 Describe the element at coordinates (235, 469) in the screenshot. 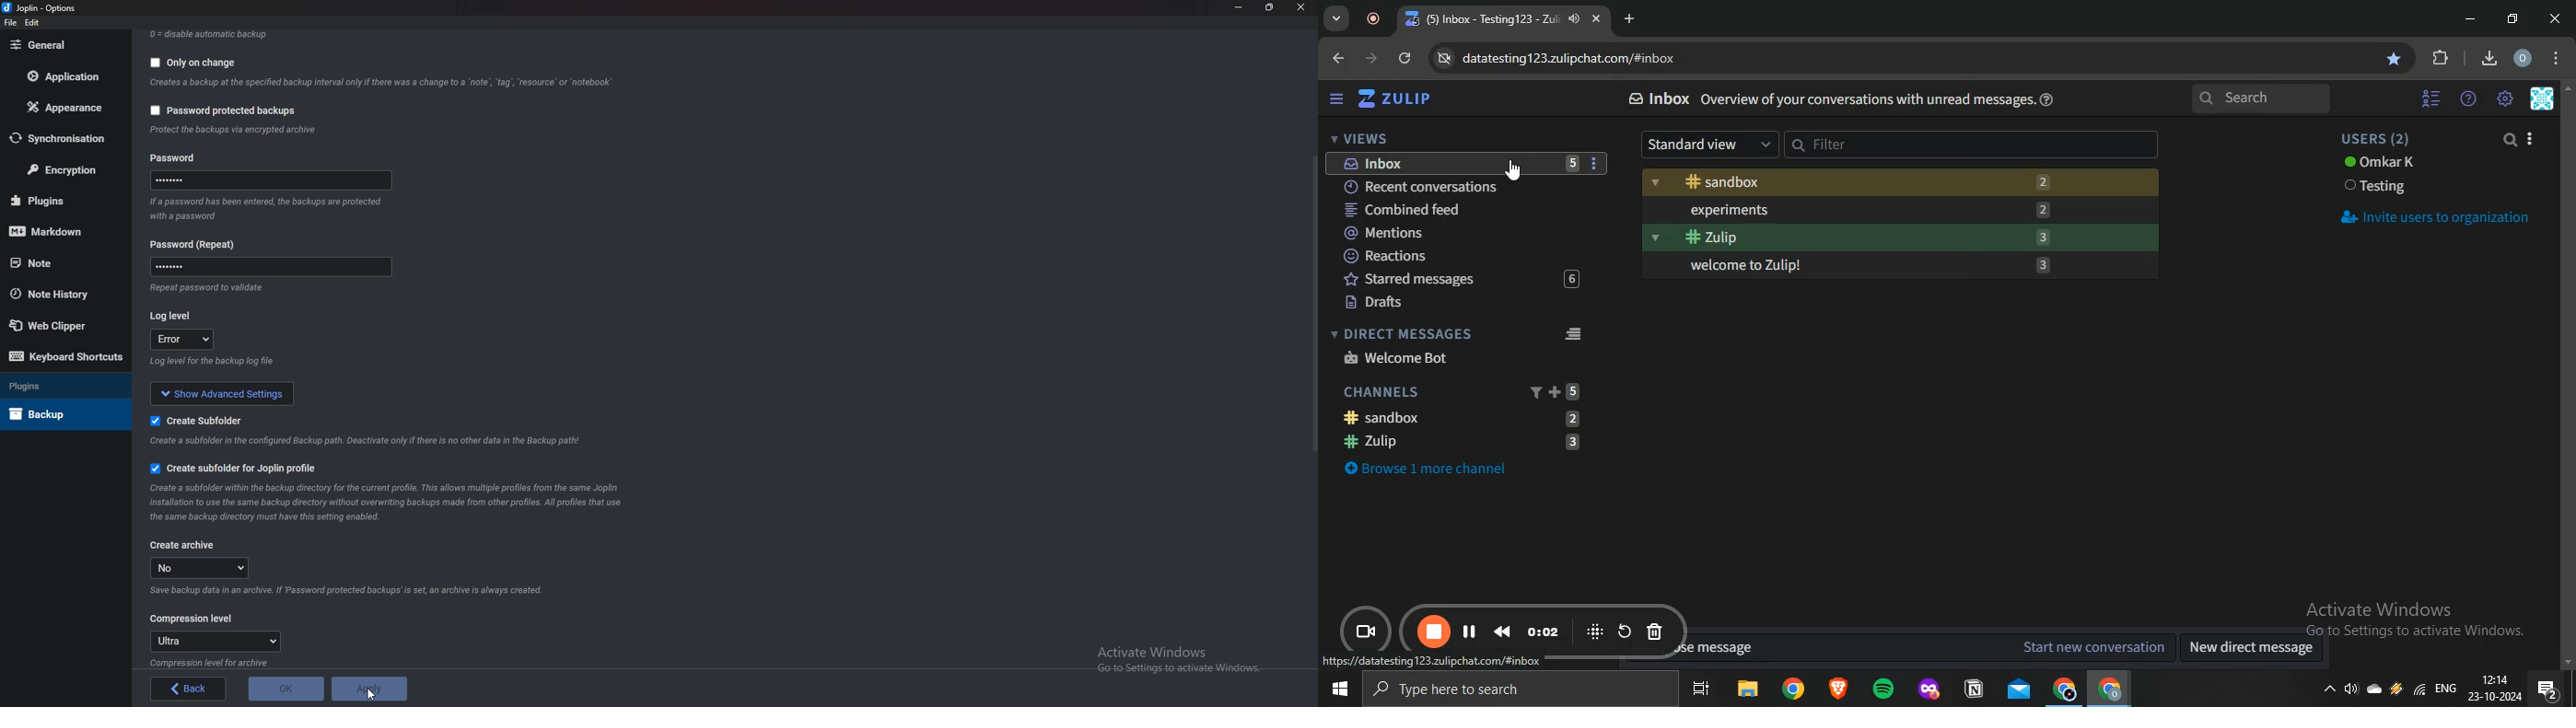

I see `Create sub folder for joplin profile` at that location.